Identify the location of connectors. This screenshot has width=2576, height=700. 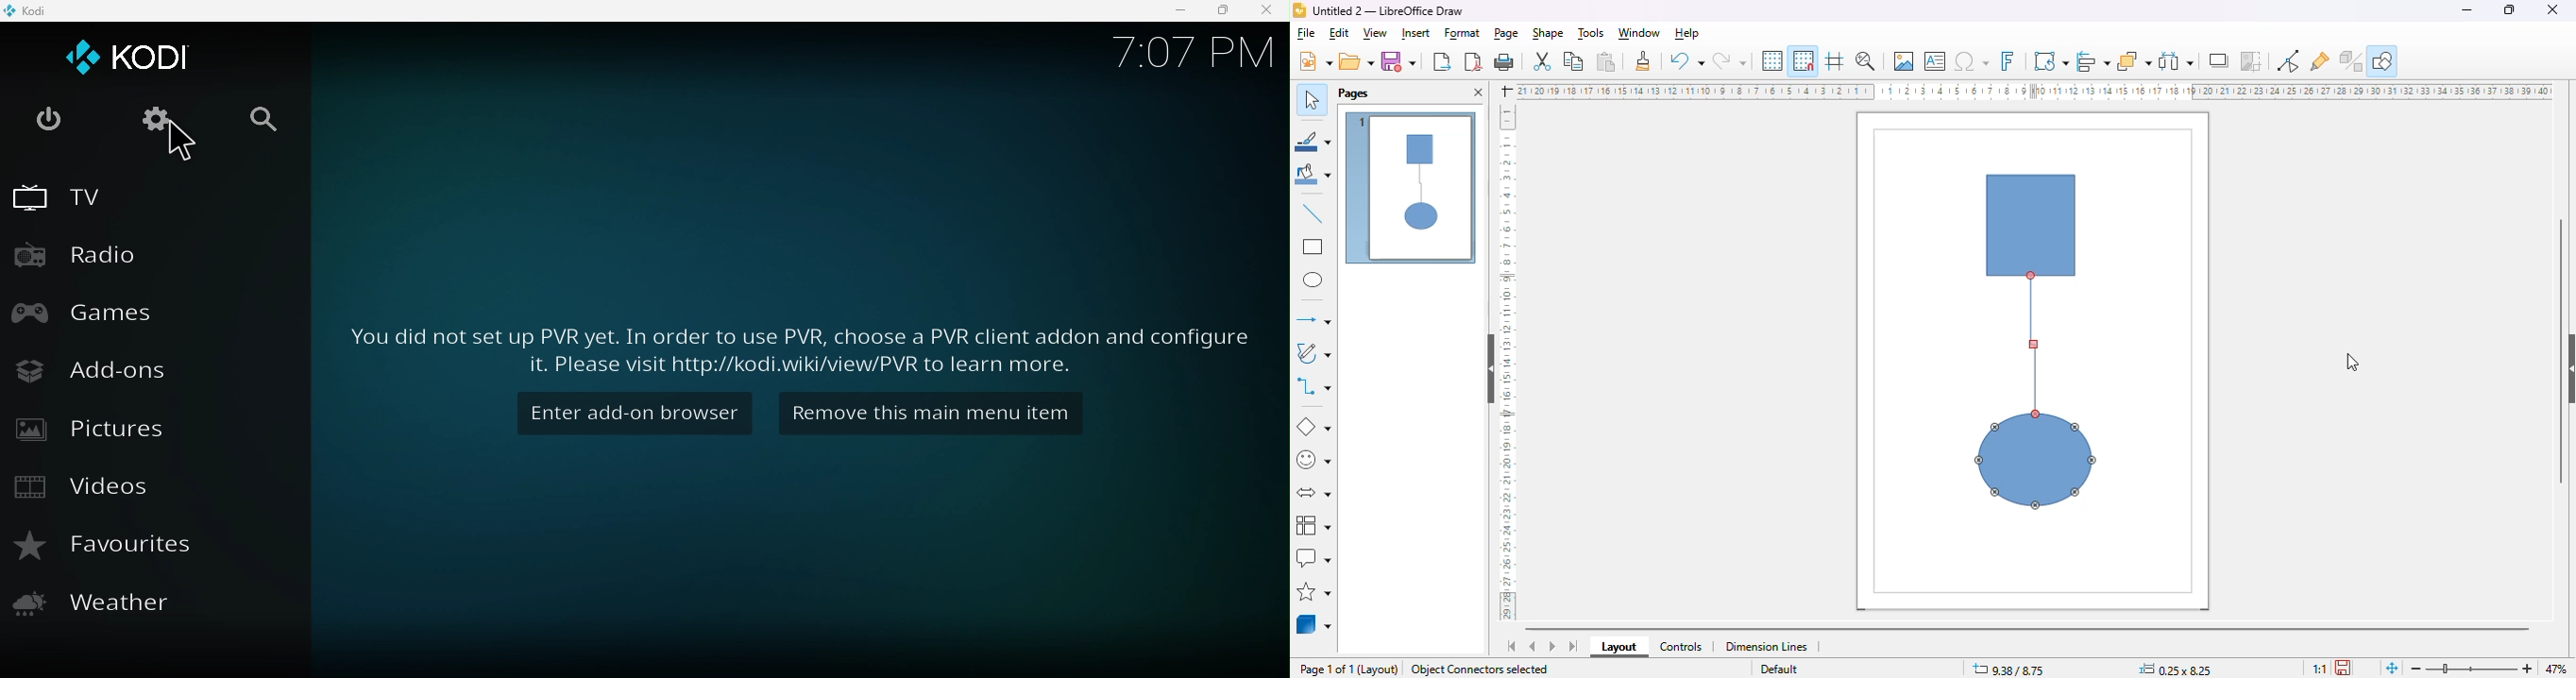
(1314, 385).